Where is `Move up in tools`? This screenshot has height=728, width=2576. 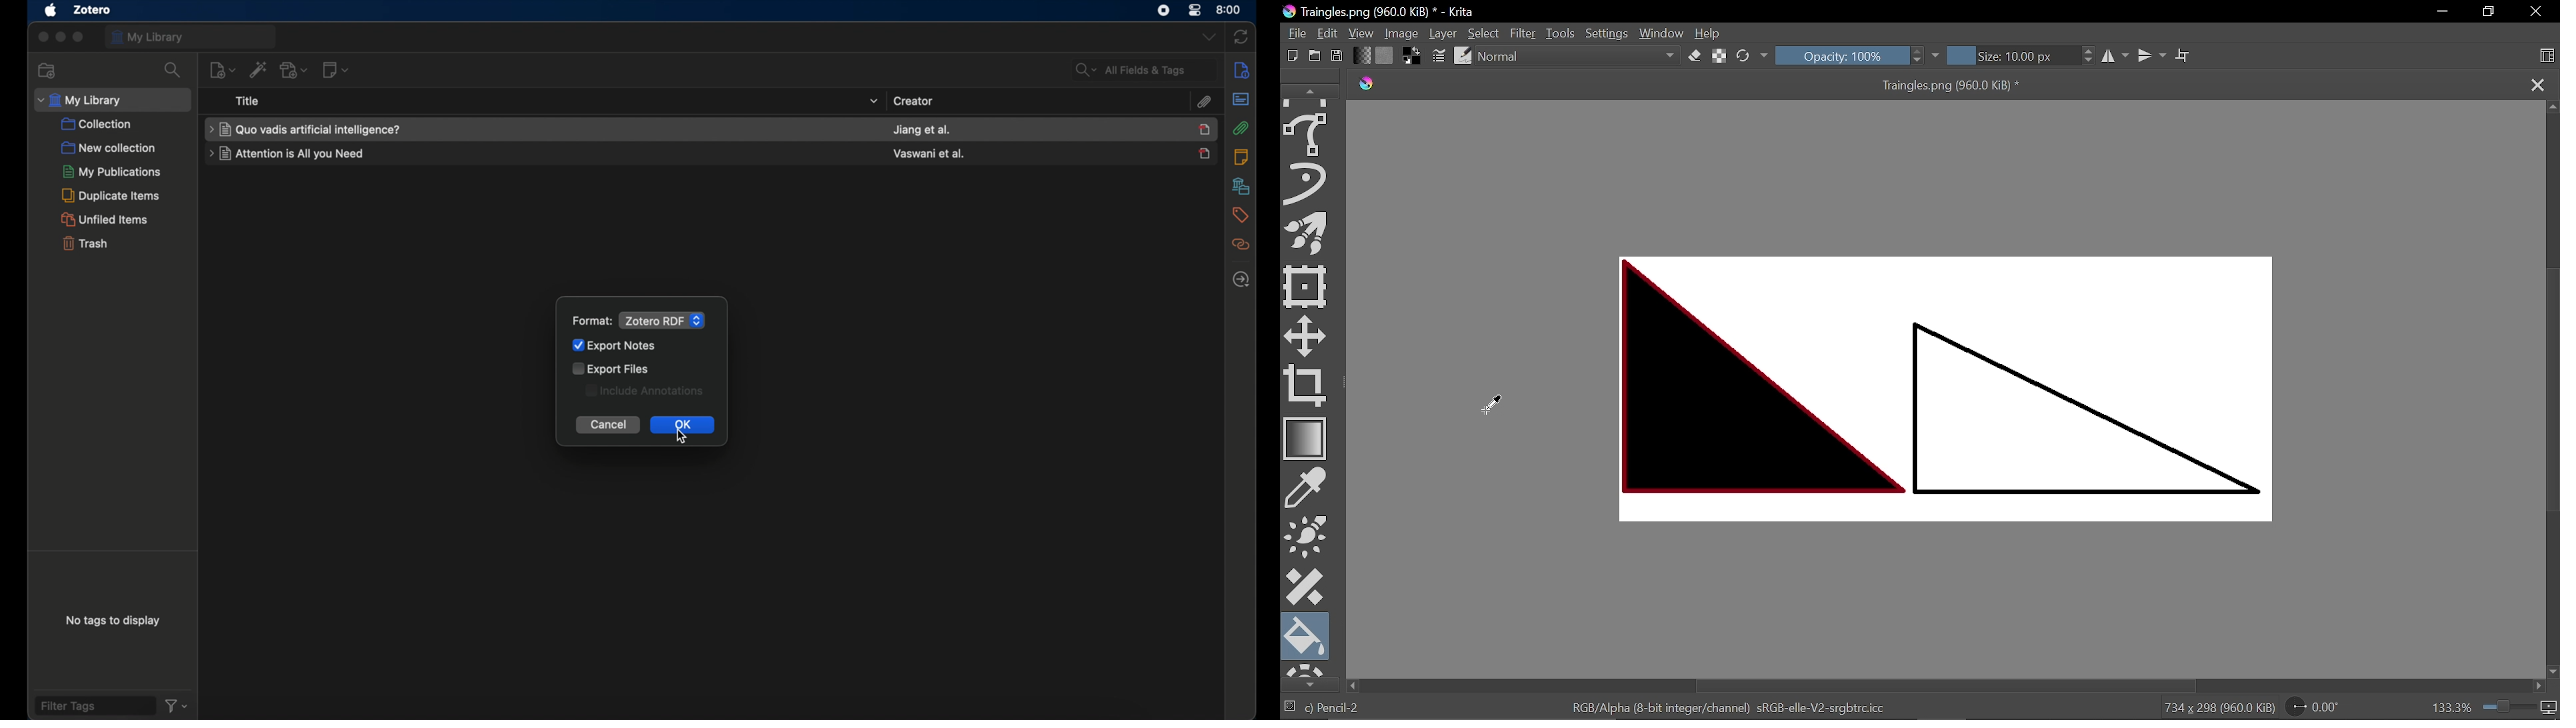
Move up in tools is located at coordinates (1312, 92).